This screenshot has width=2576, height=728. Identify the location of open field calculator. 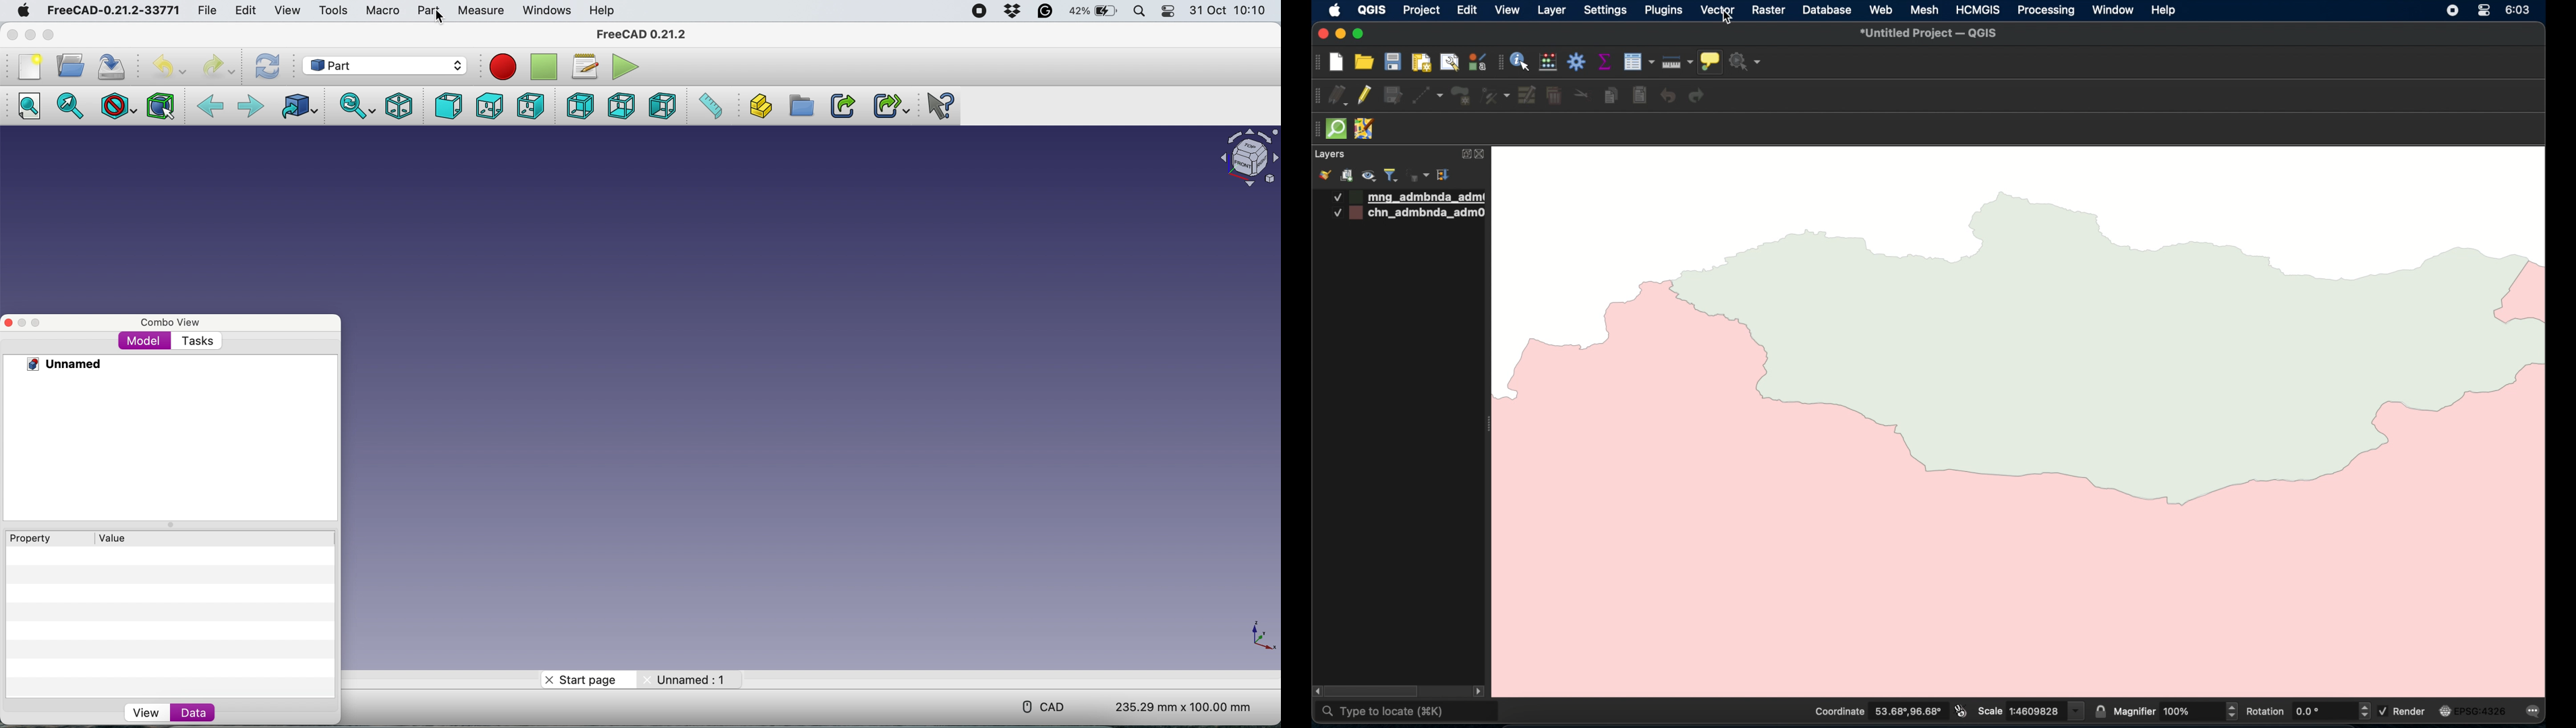
(1549, 63).